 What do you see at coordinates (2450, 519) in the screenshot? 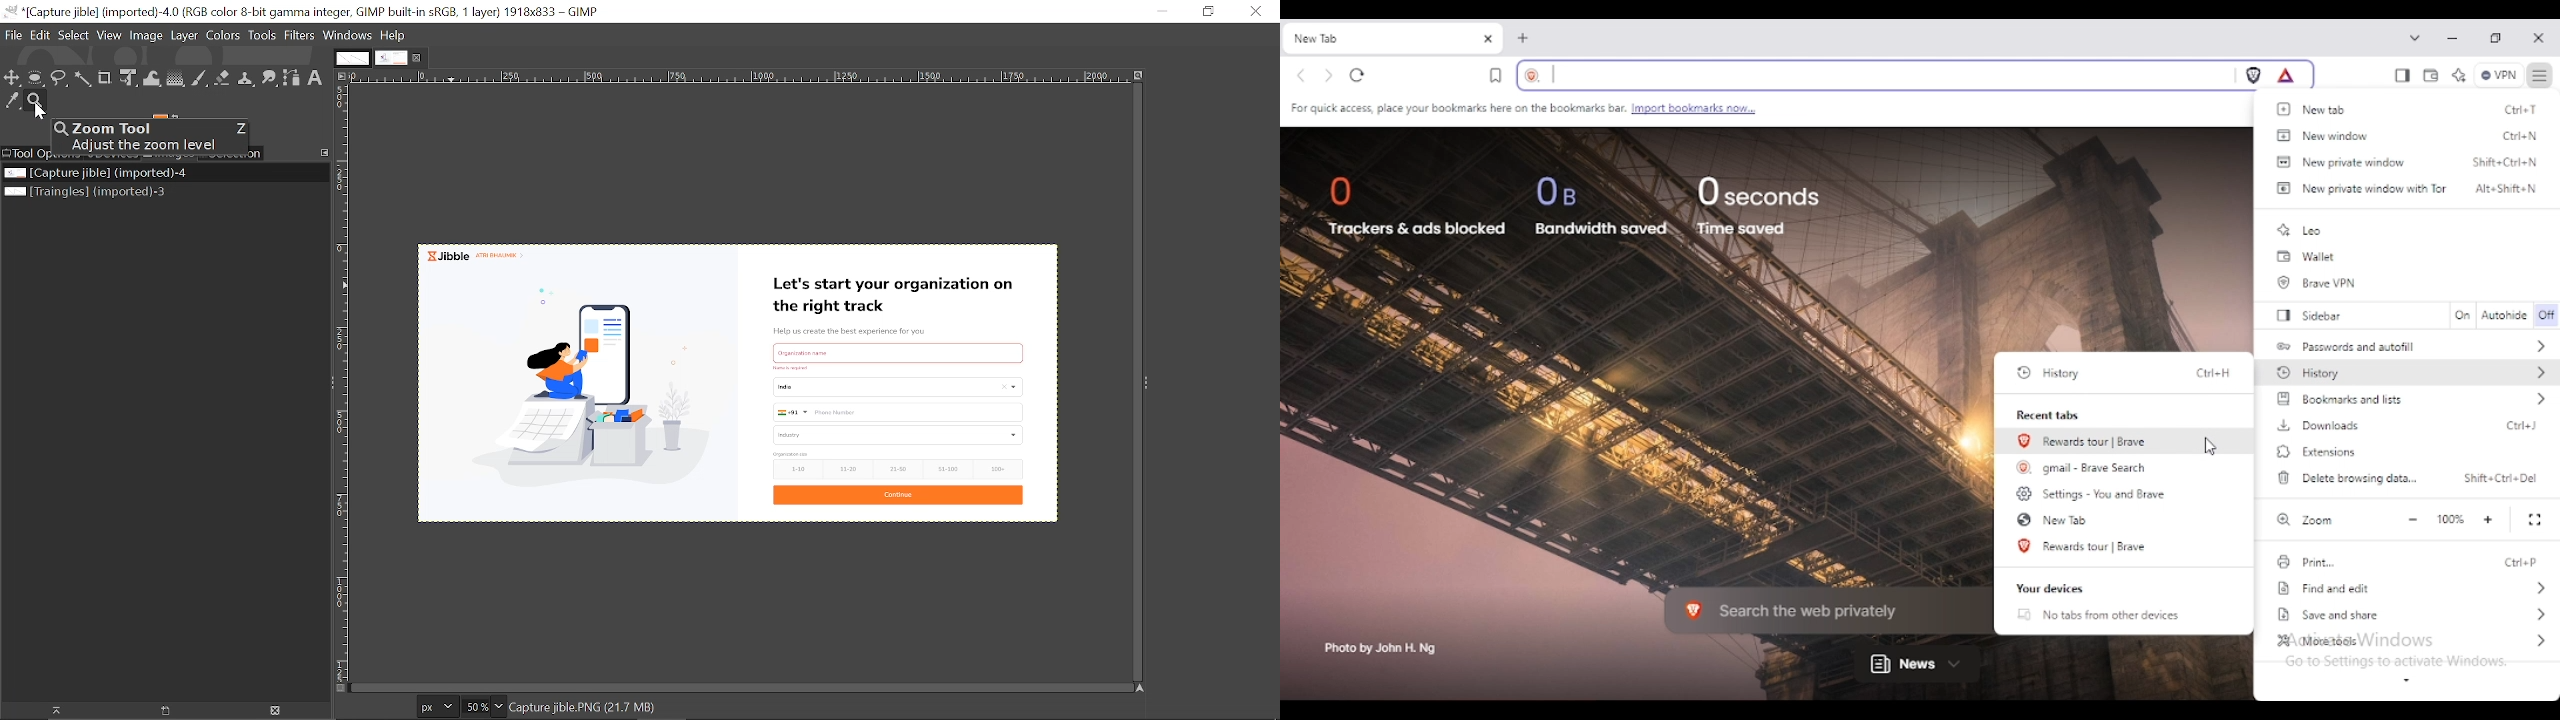
I see `100%` at bounding box center [2450, 519].